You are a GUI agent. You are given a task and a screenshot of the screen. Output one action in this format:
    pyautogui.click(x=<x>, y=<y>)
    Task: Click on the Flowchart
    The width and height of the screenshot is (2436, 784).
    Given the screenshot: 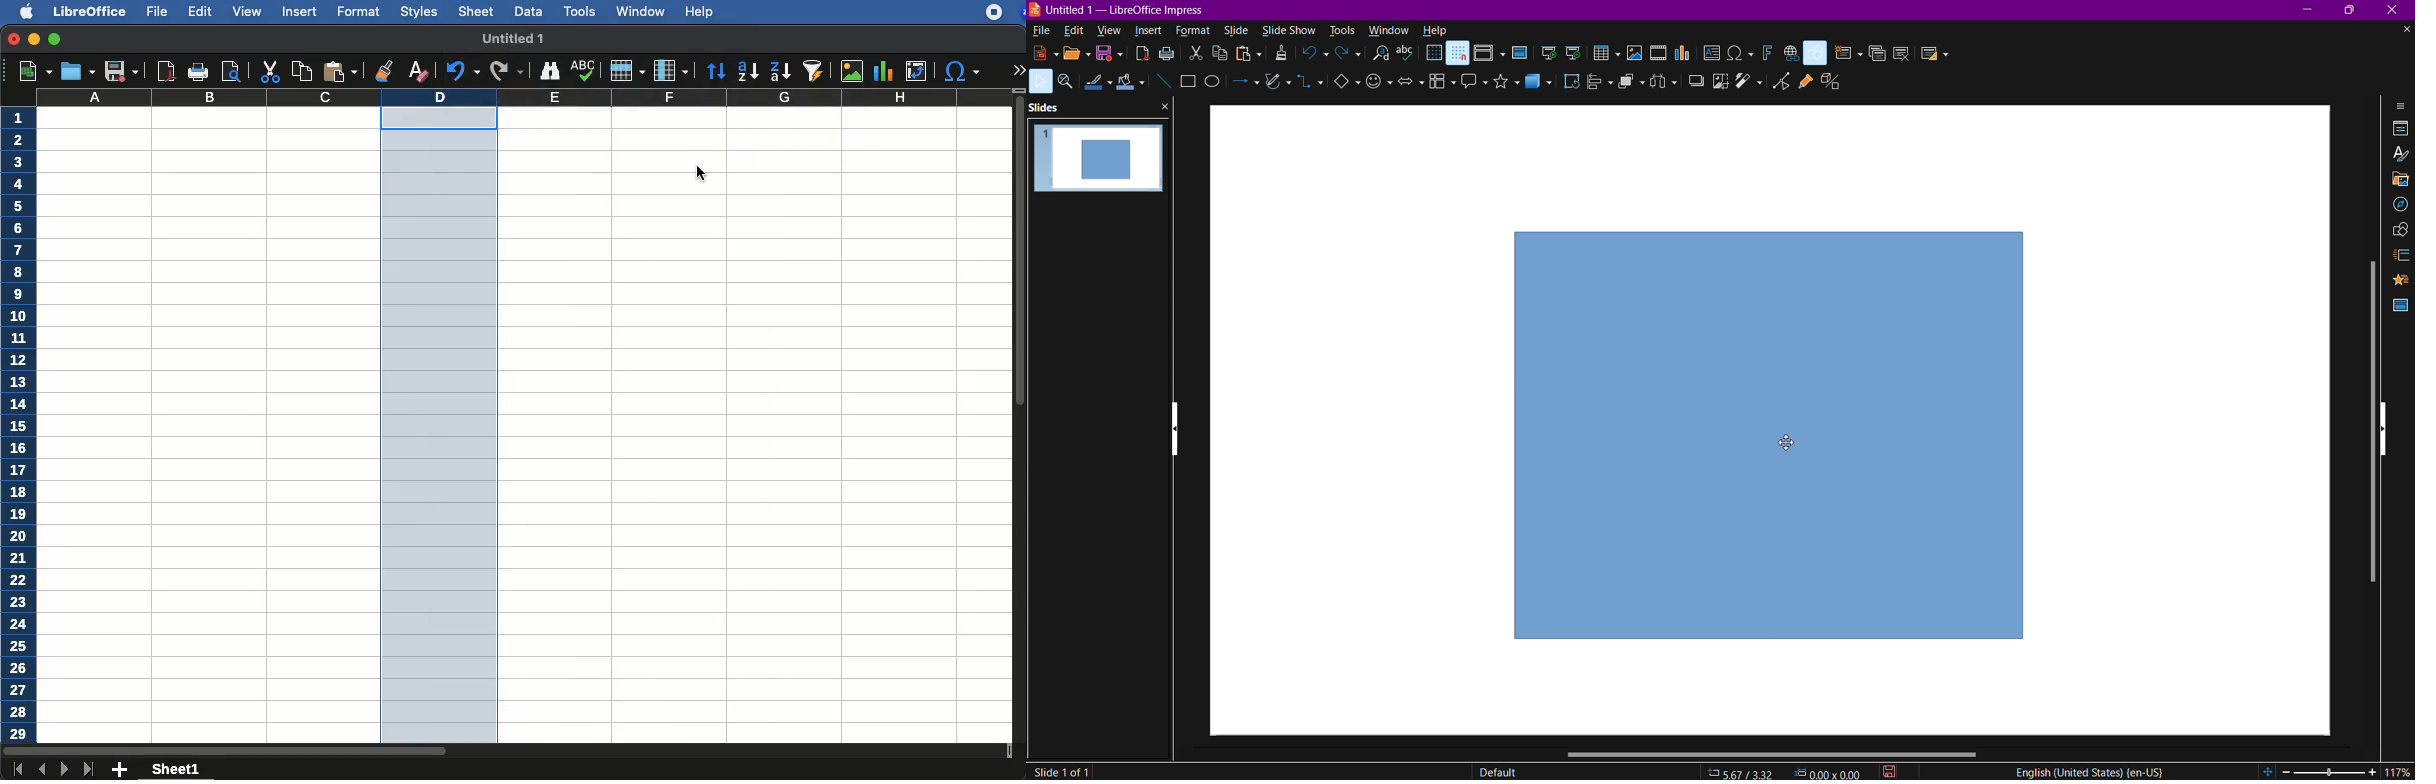 What is the action you would take?
    pyautogui.click(x=1438, y=85)
    